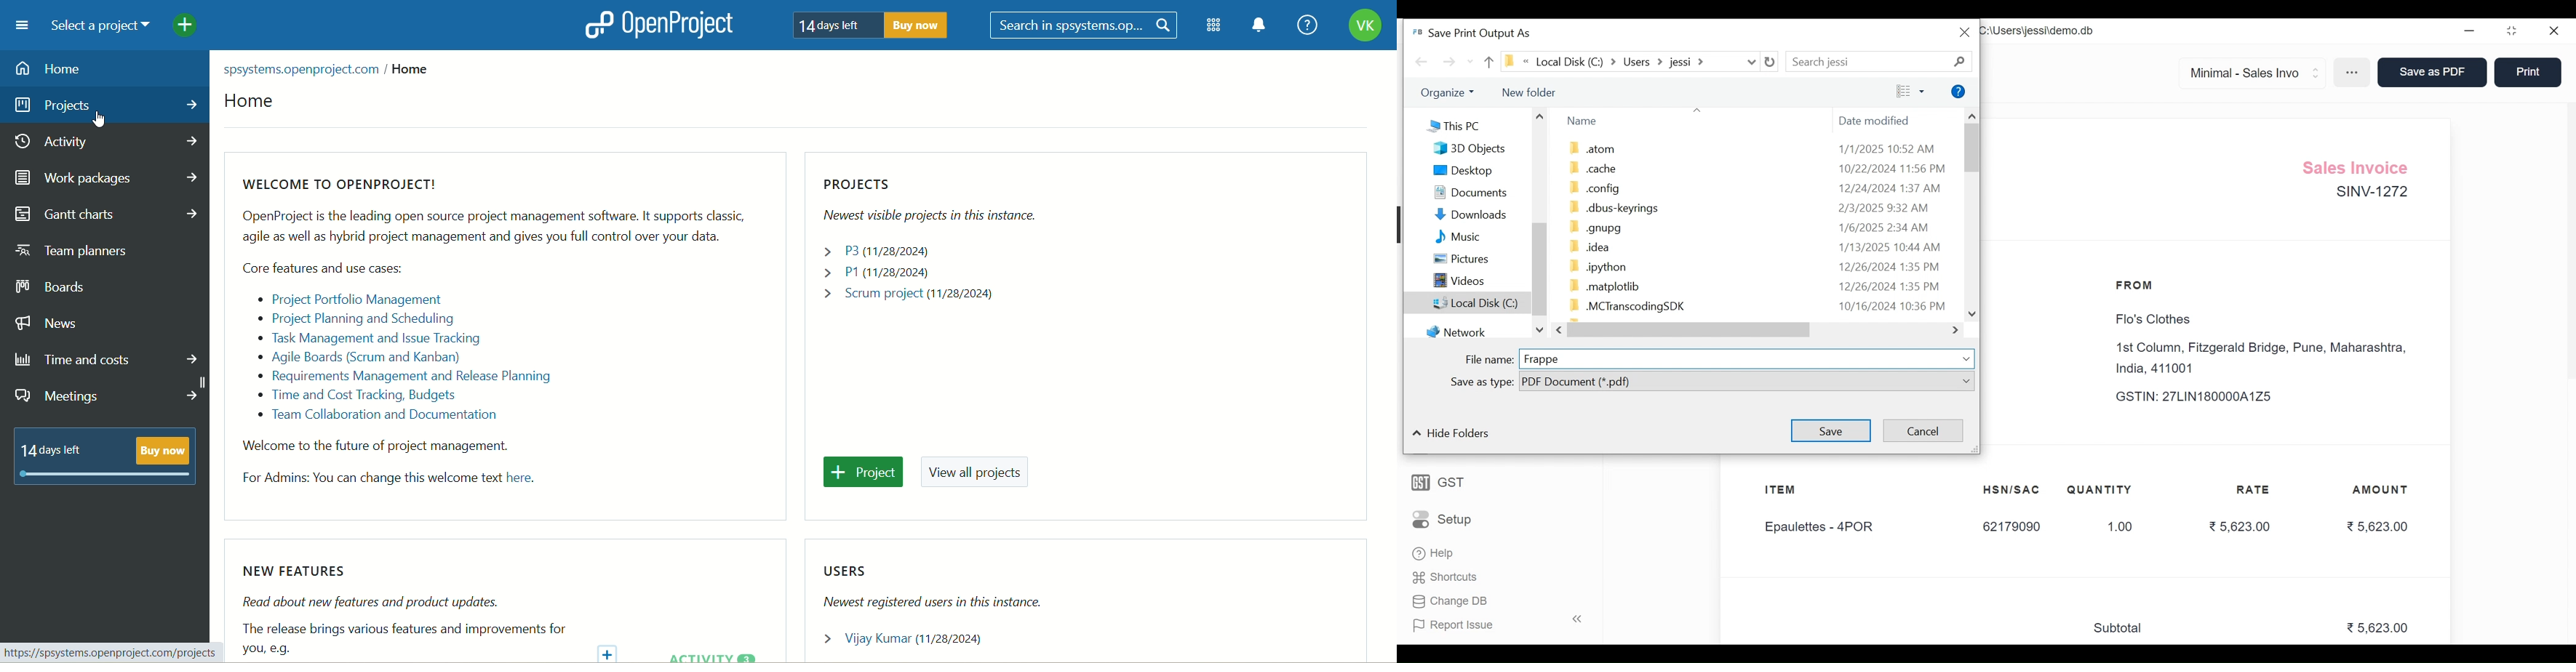 The image size is (2576, 672). I want to click on PDF Document (*pdf), so click(1736, 380).